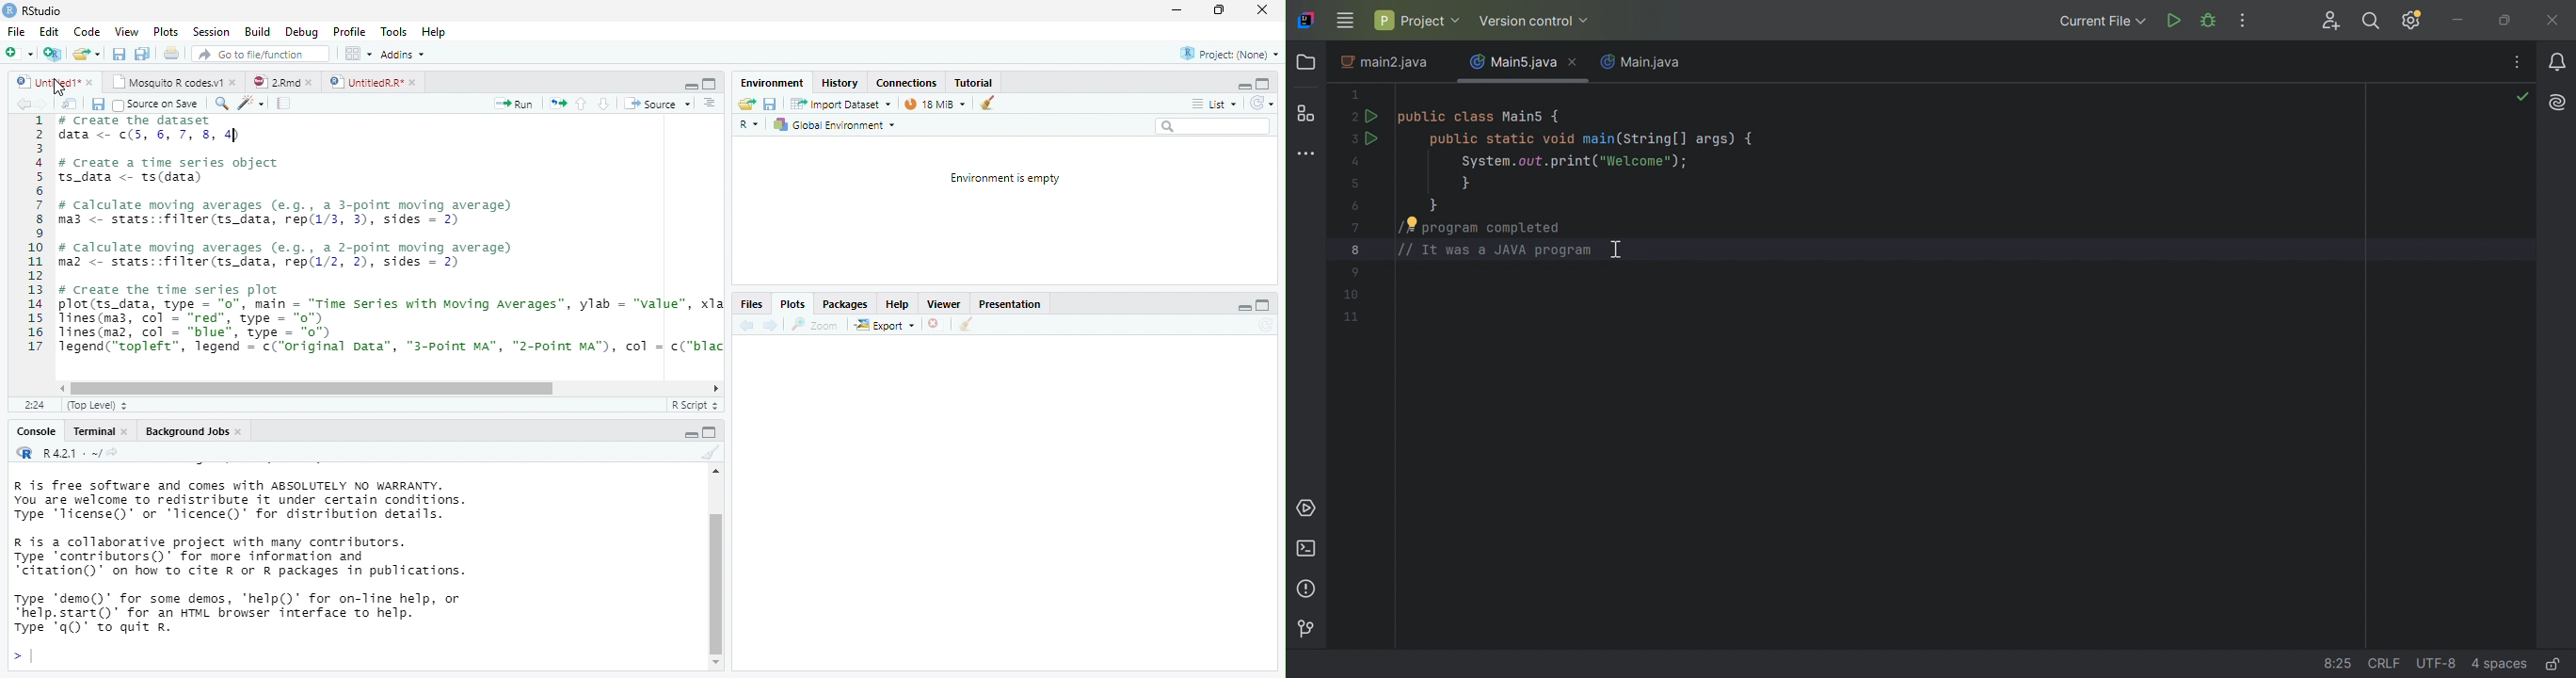 This screenshot has width=2576, height=700. What do you see at coordinates (558, 104) in the screenshot?
I see `re-run the previous code` at bounding box center [558, 104].